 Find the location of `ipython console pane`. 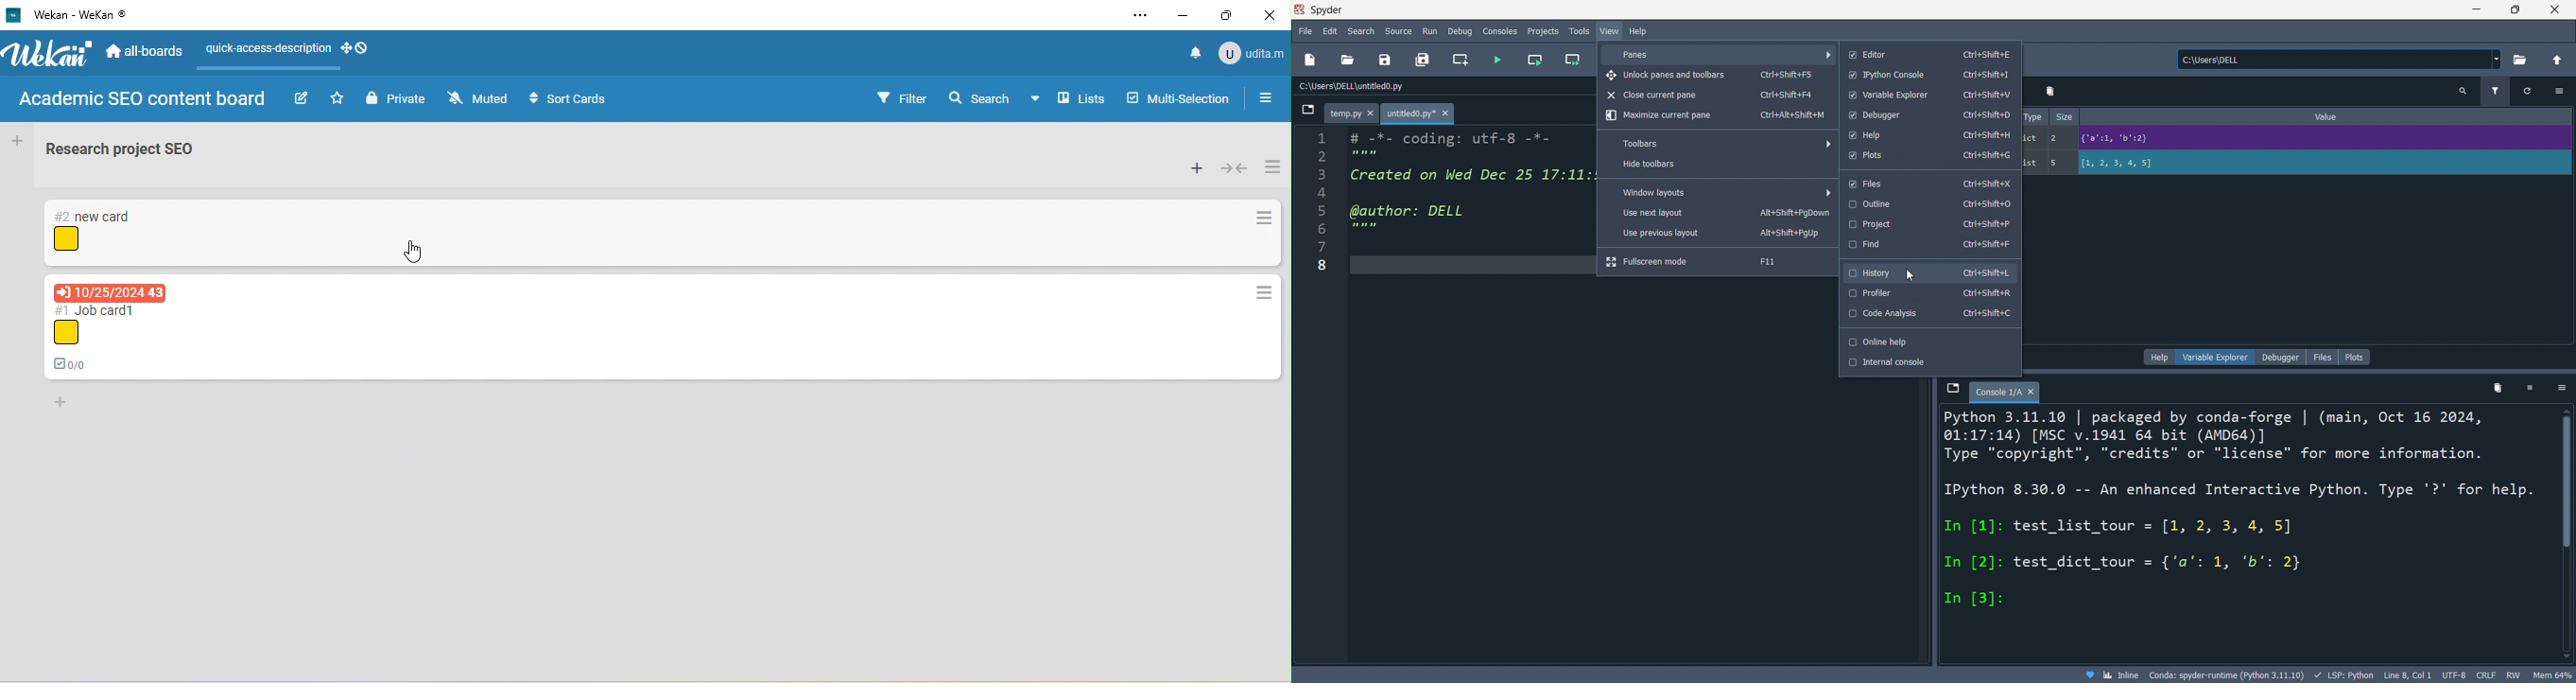

ipython console pane is located at coordinates (2241, 532).